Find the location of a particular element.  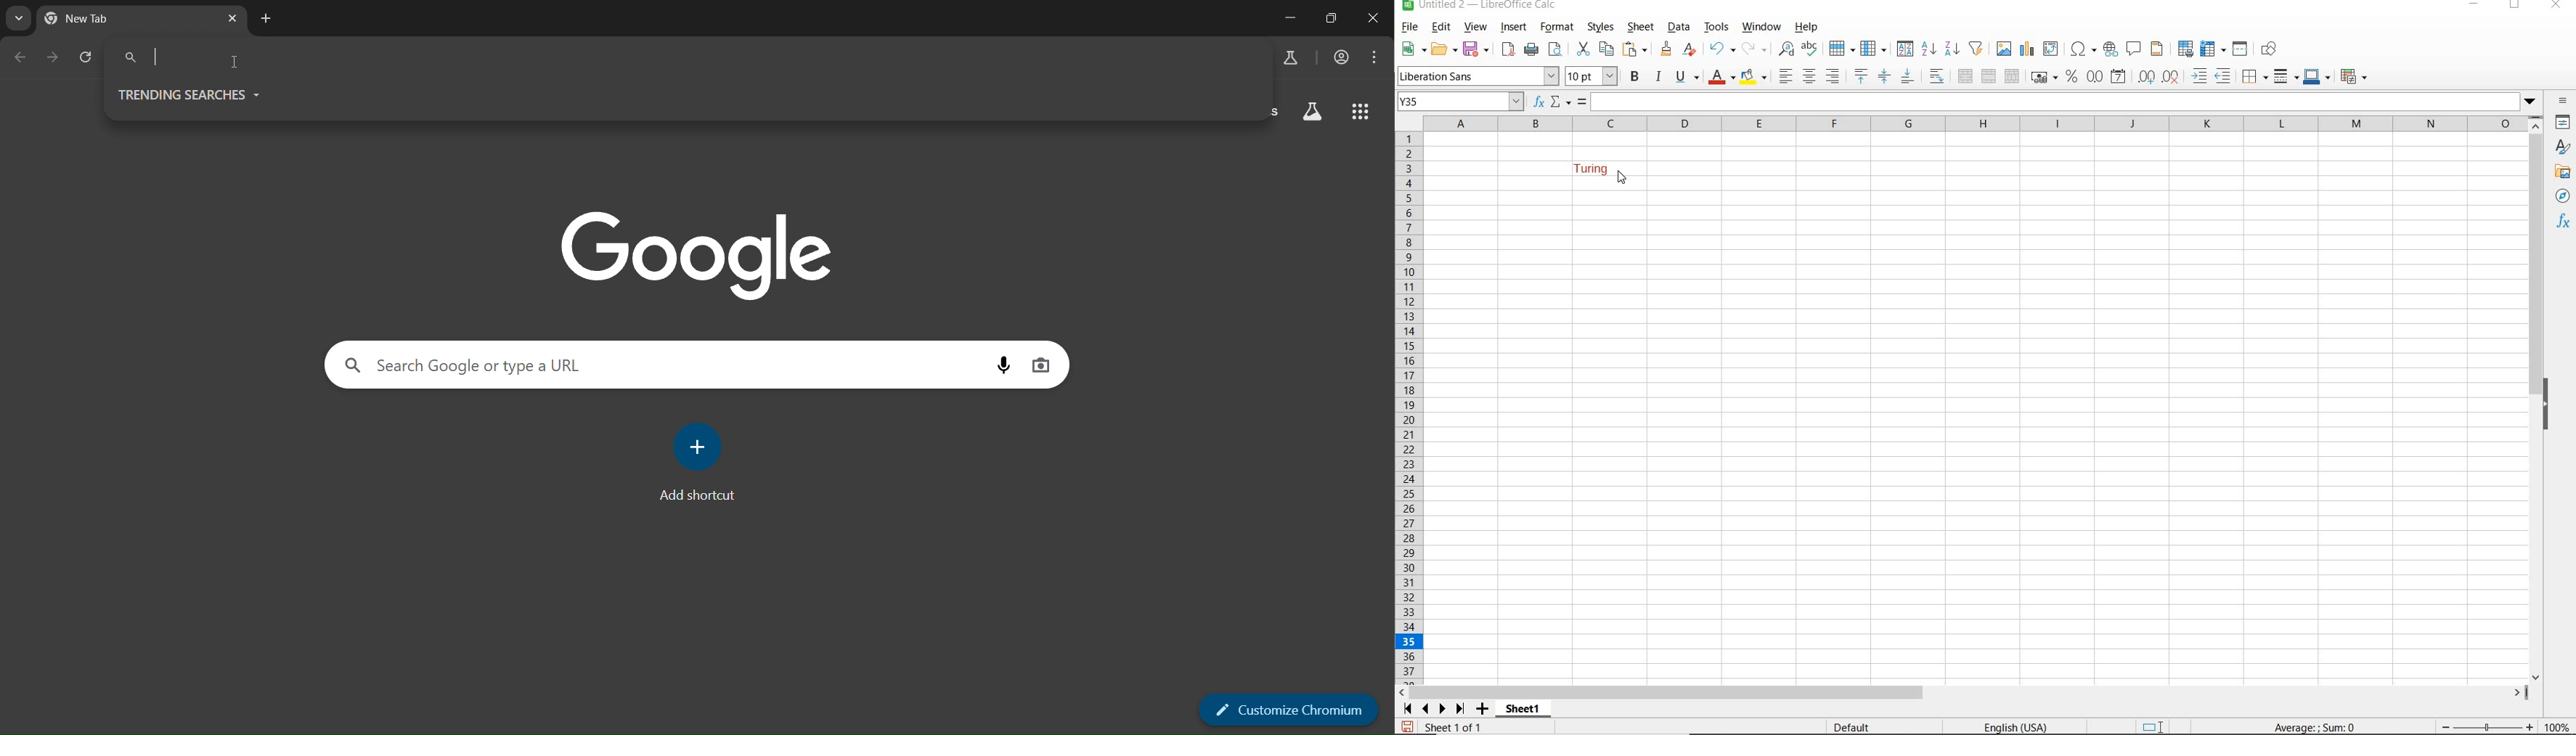

google is located at coordinates (696, 255).